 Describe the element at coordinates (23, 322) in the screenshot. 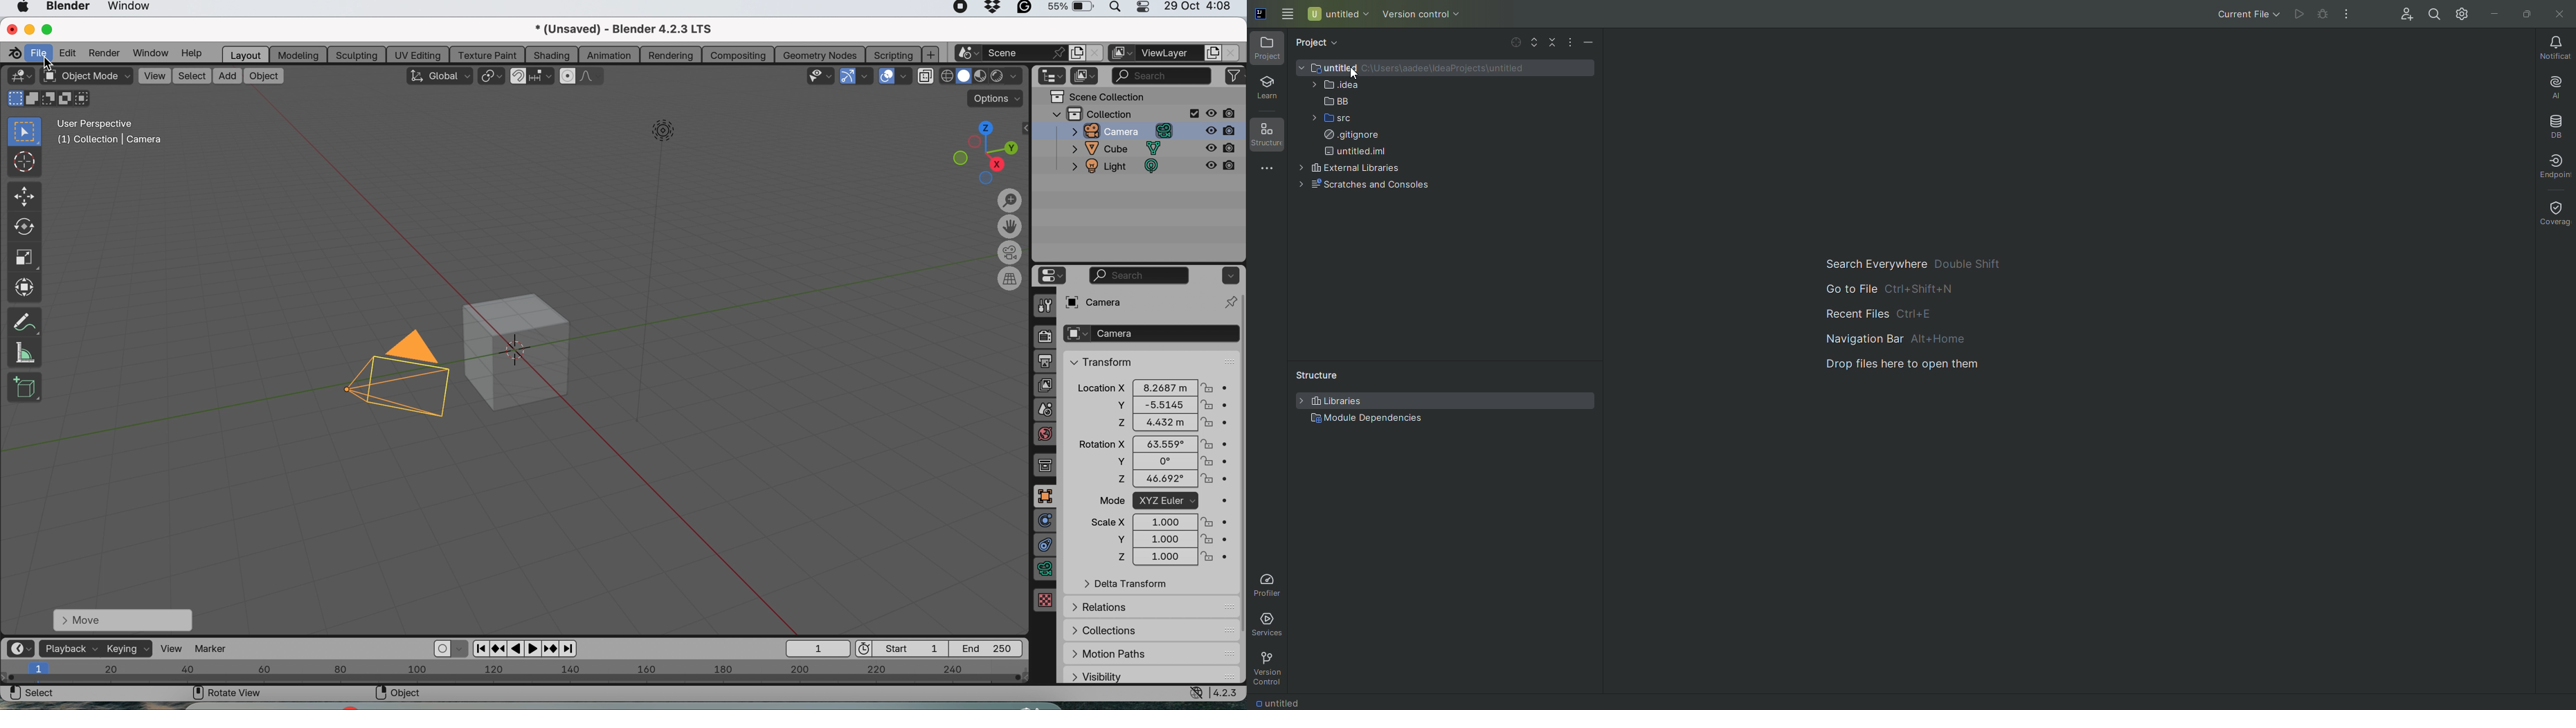

I see `annotate` at that location.